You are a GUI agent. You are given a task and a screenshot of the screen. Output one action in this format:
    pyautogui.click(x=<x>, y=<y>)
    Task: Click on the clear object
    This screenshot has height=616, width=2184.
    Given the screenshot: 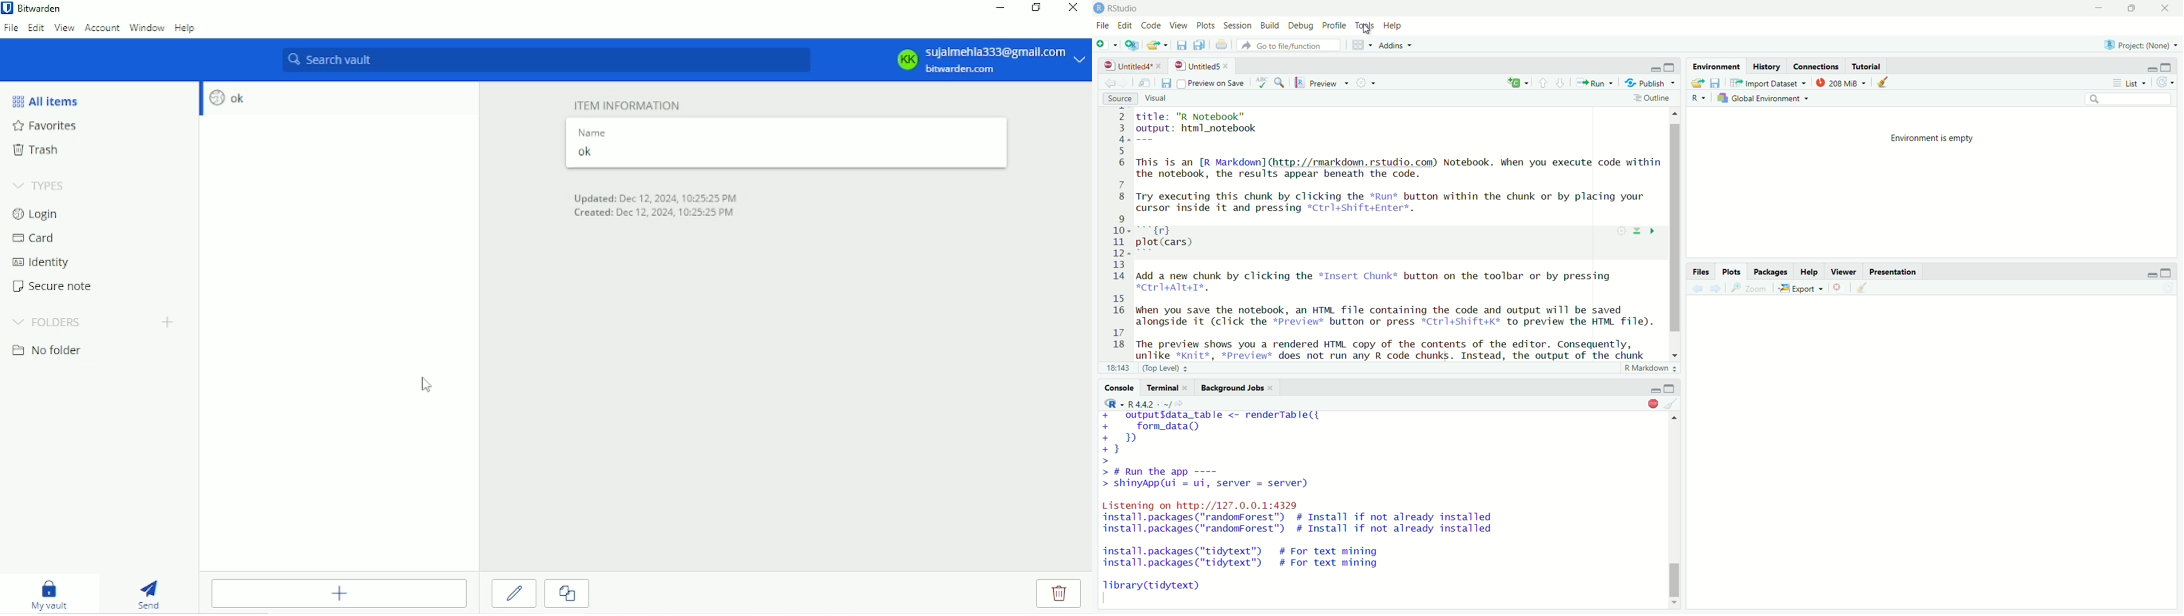 What is the action you would take?
    pyautogui.click(x=1866, y=288)
    